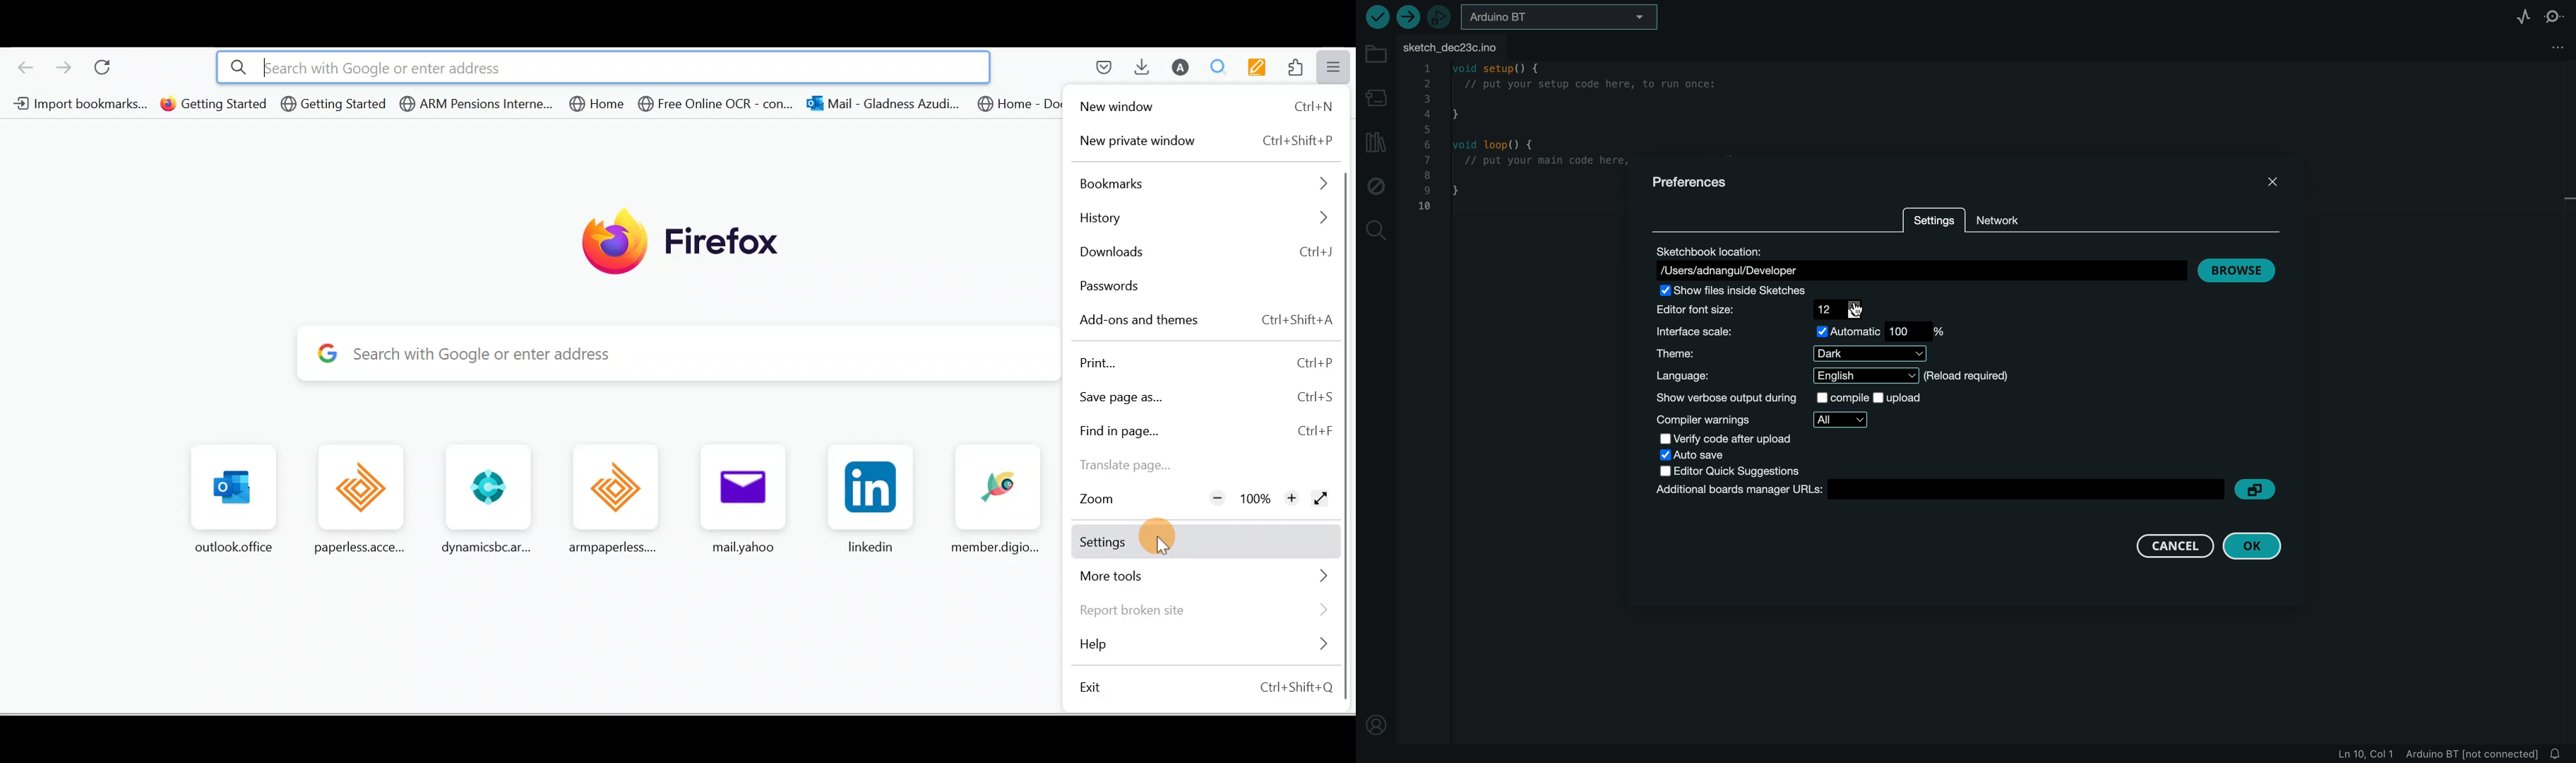 The height and width of the screenshot is (784, 2576). Describe the element at coordinates (20, 68) in the screenshot. I see `Go back one page` at that location.